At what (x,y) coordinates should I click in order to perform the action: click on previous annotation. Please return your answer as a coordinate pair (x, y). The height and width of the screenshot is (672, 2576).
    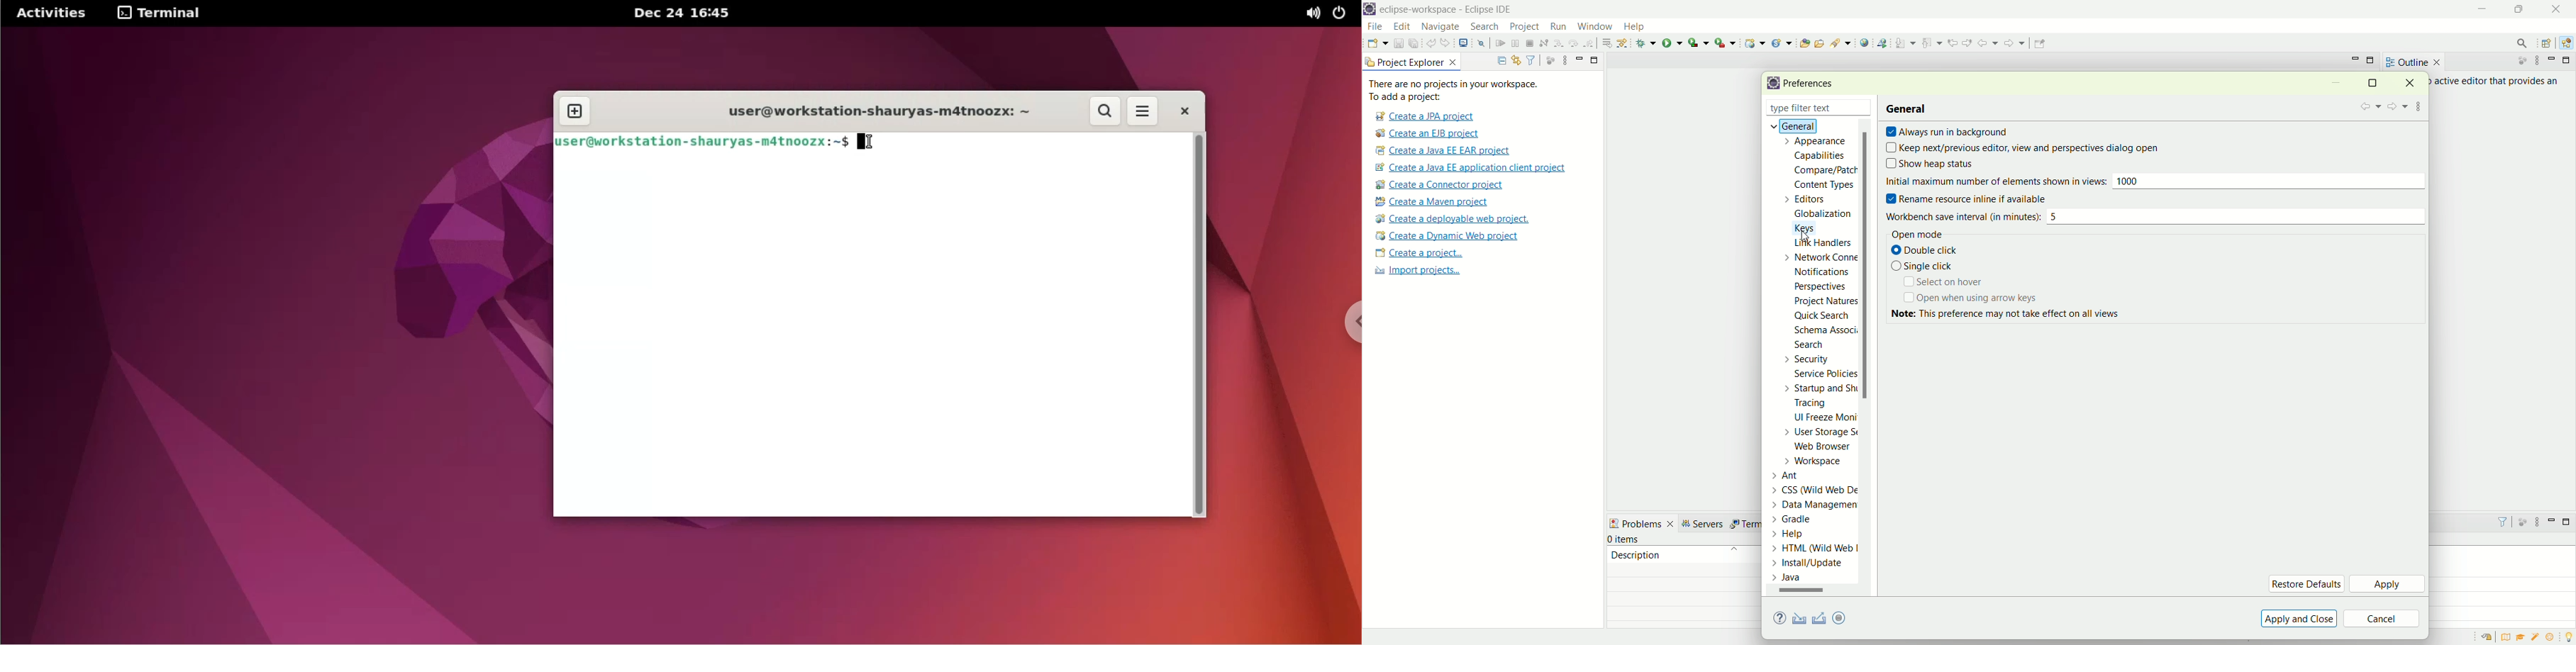
    Looking at the image, I should click on (1934, 42).